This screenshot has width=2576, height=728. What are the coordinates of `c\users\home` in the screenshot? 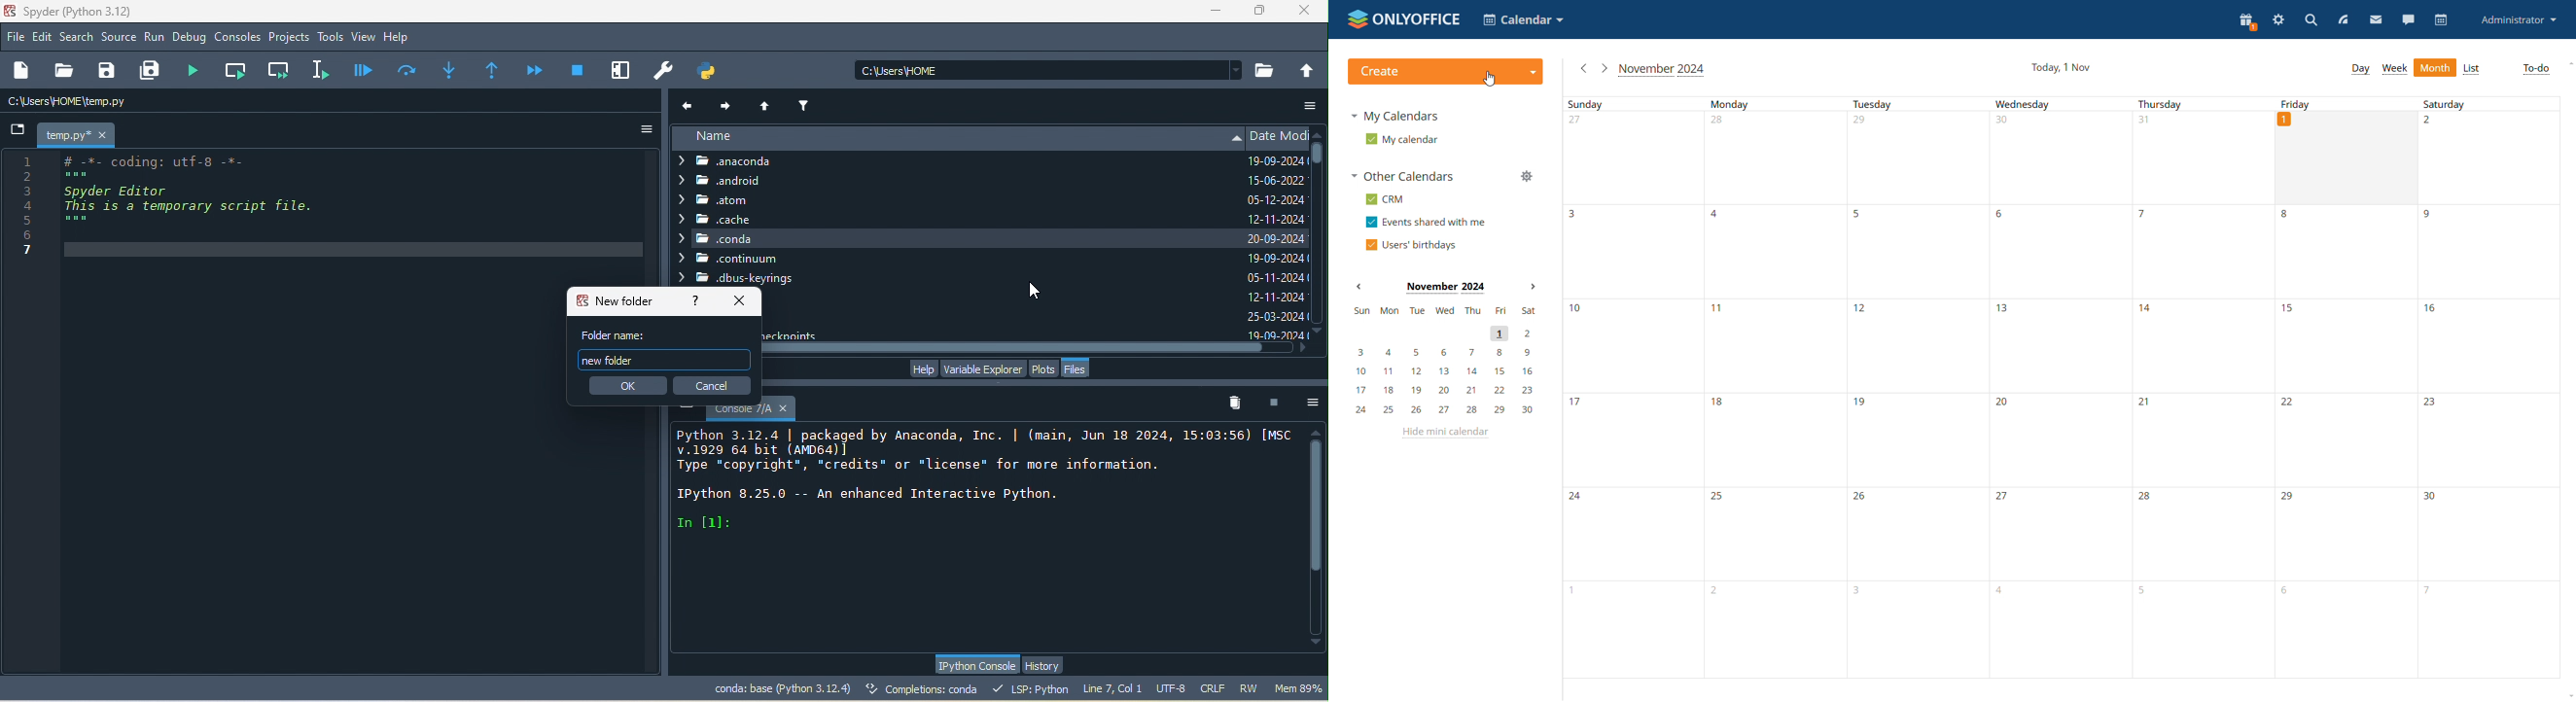 It's located at (1048, 69).